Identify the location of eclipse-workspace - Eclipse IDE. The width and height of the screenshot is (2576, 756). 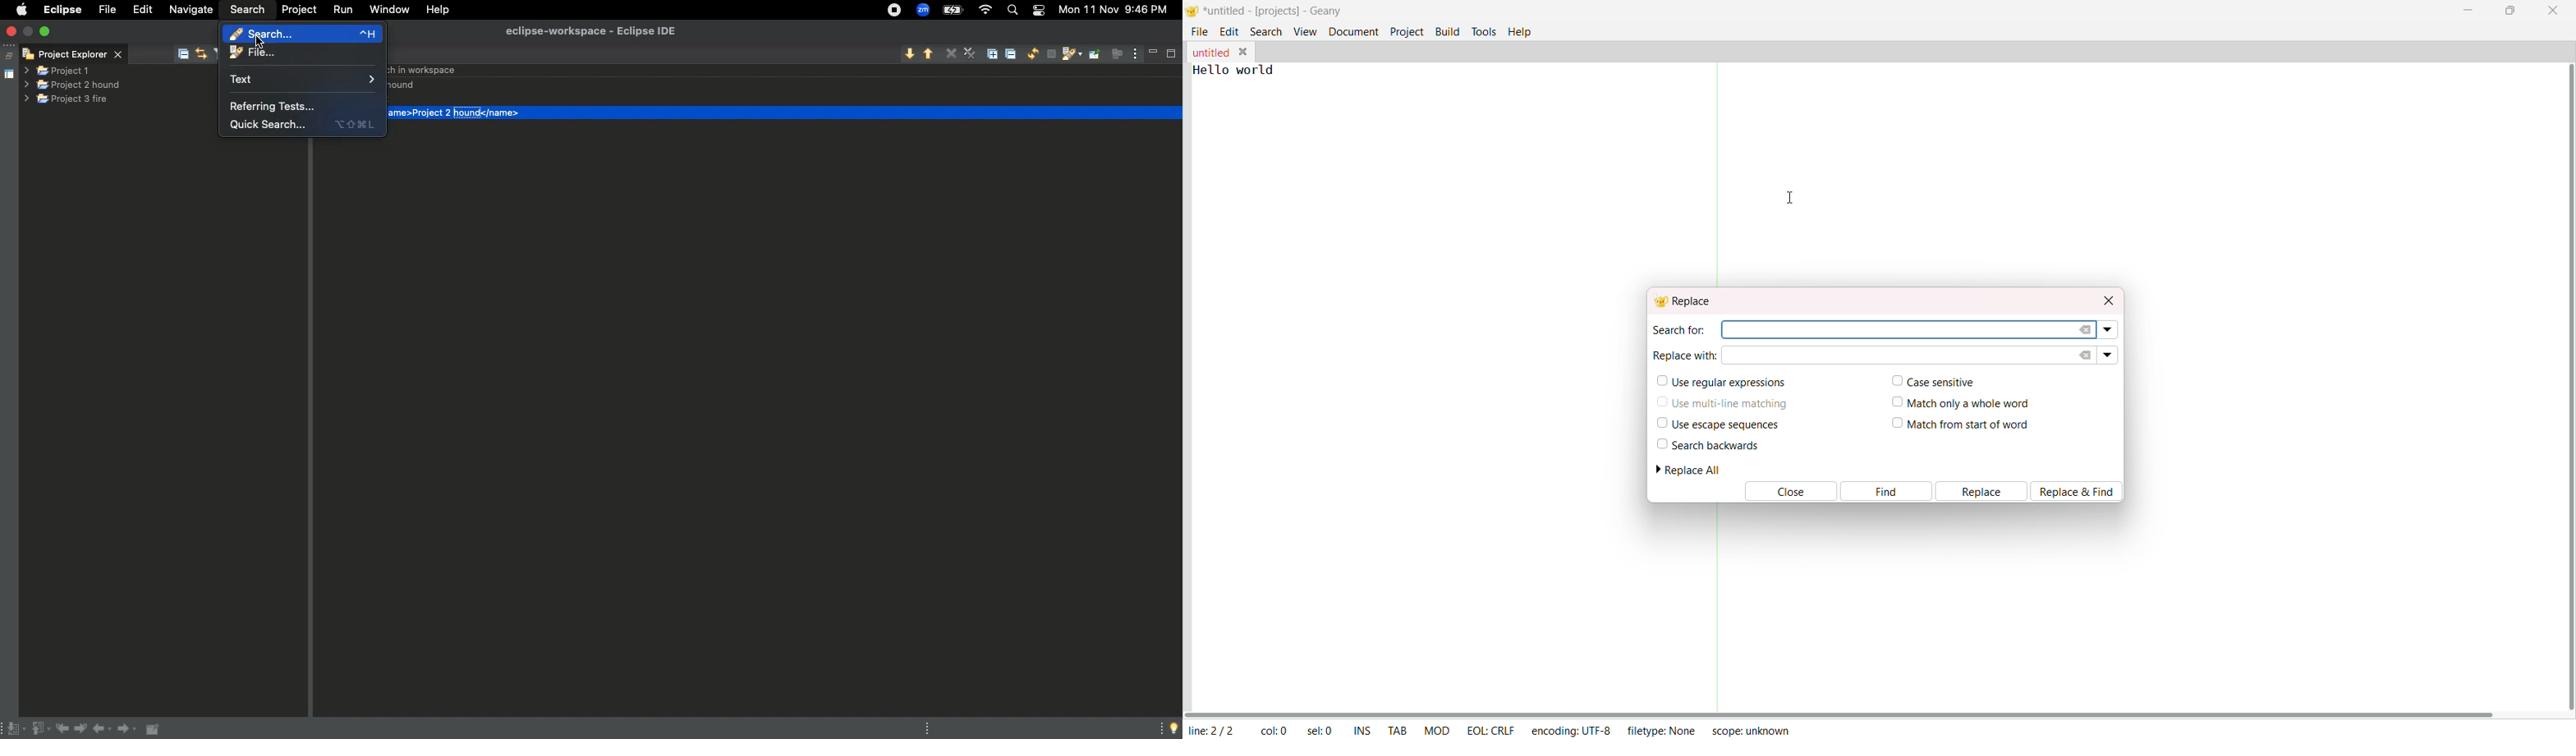
(591, 30).